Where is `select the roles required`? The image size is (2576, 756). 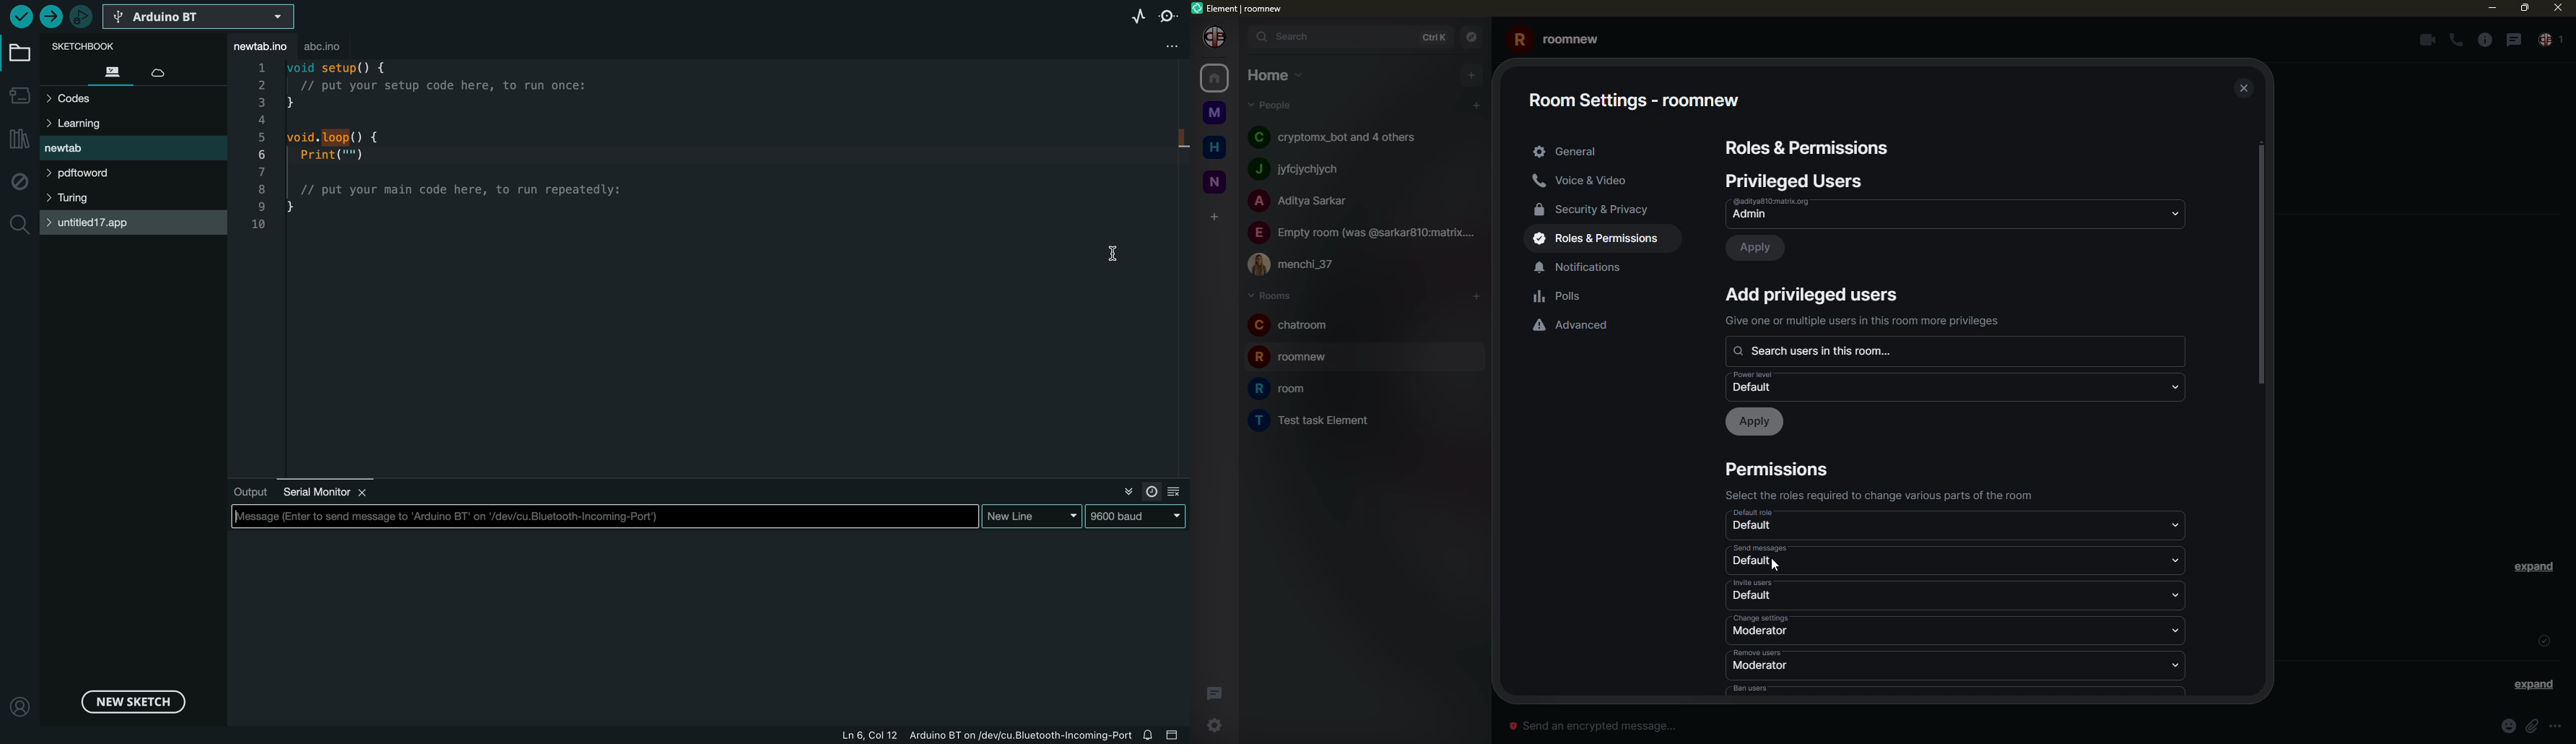
select the roles required is located at coordinates (1887, 495).